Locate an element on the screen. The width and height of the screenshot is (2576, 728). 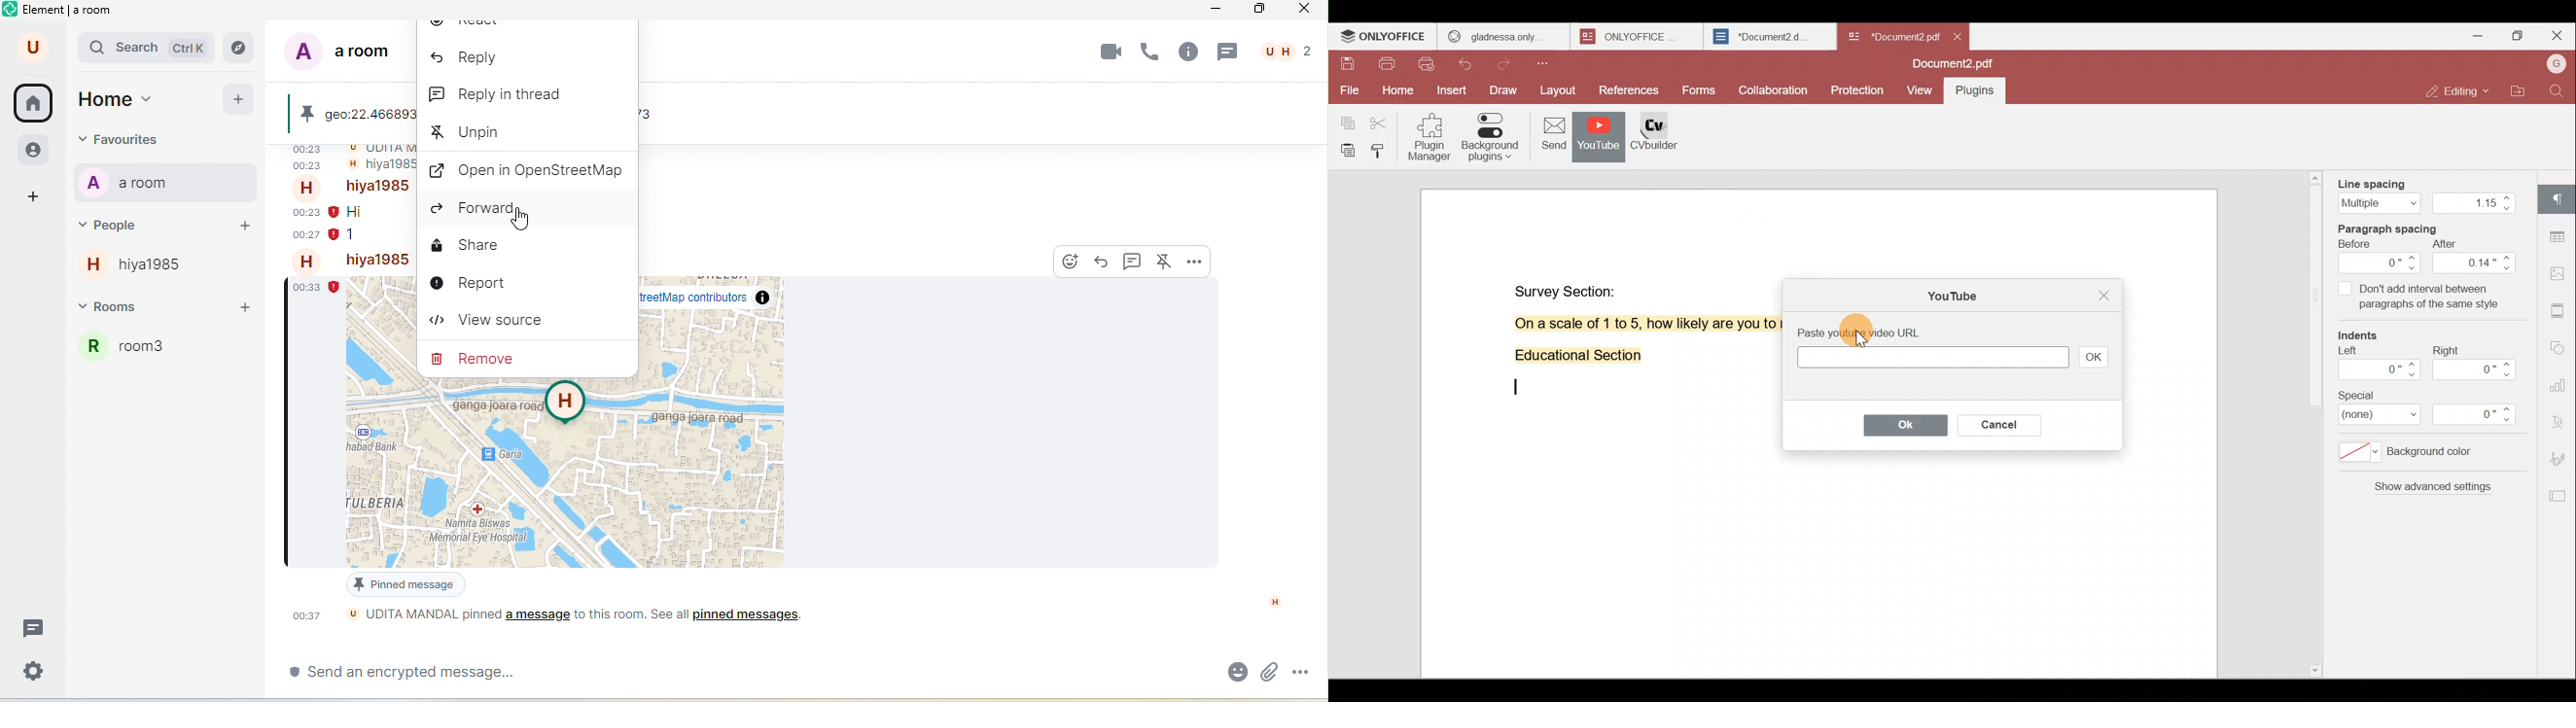
Document2.pdf is located at coordinates (1891, 36).